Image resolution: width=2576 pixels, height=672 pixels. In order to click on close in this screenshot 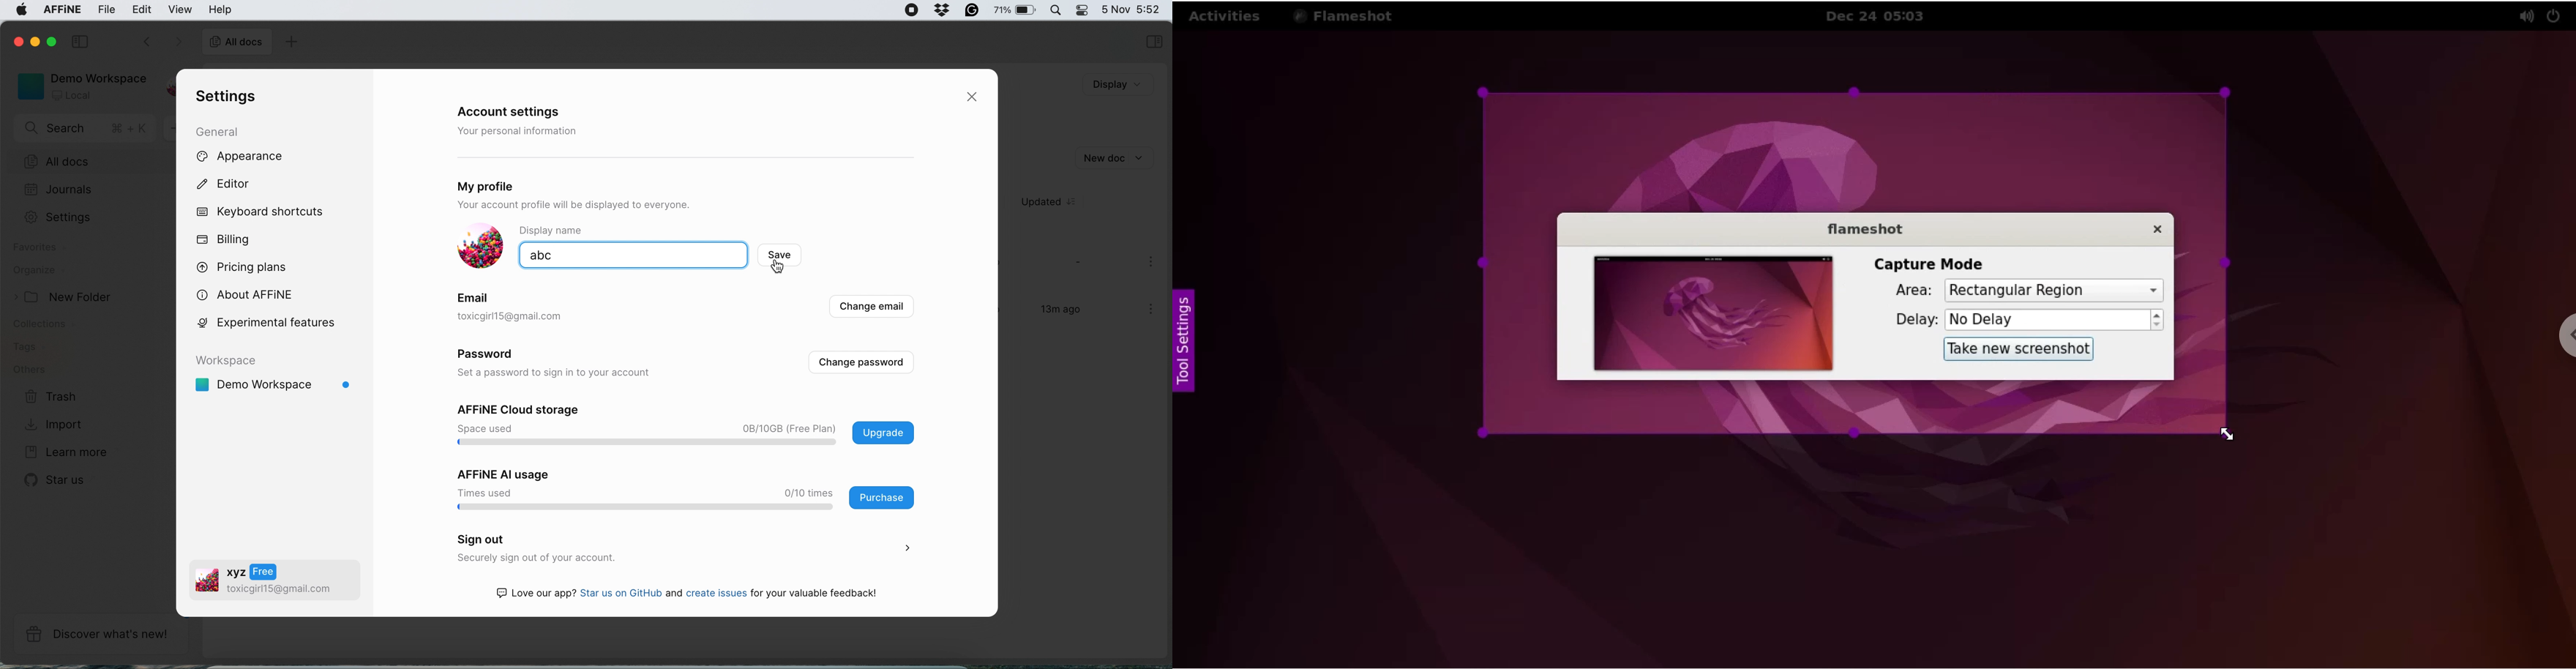, I will do `click(976, 97)`.